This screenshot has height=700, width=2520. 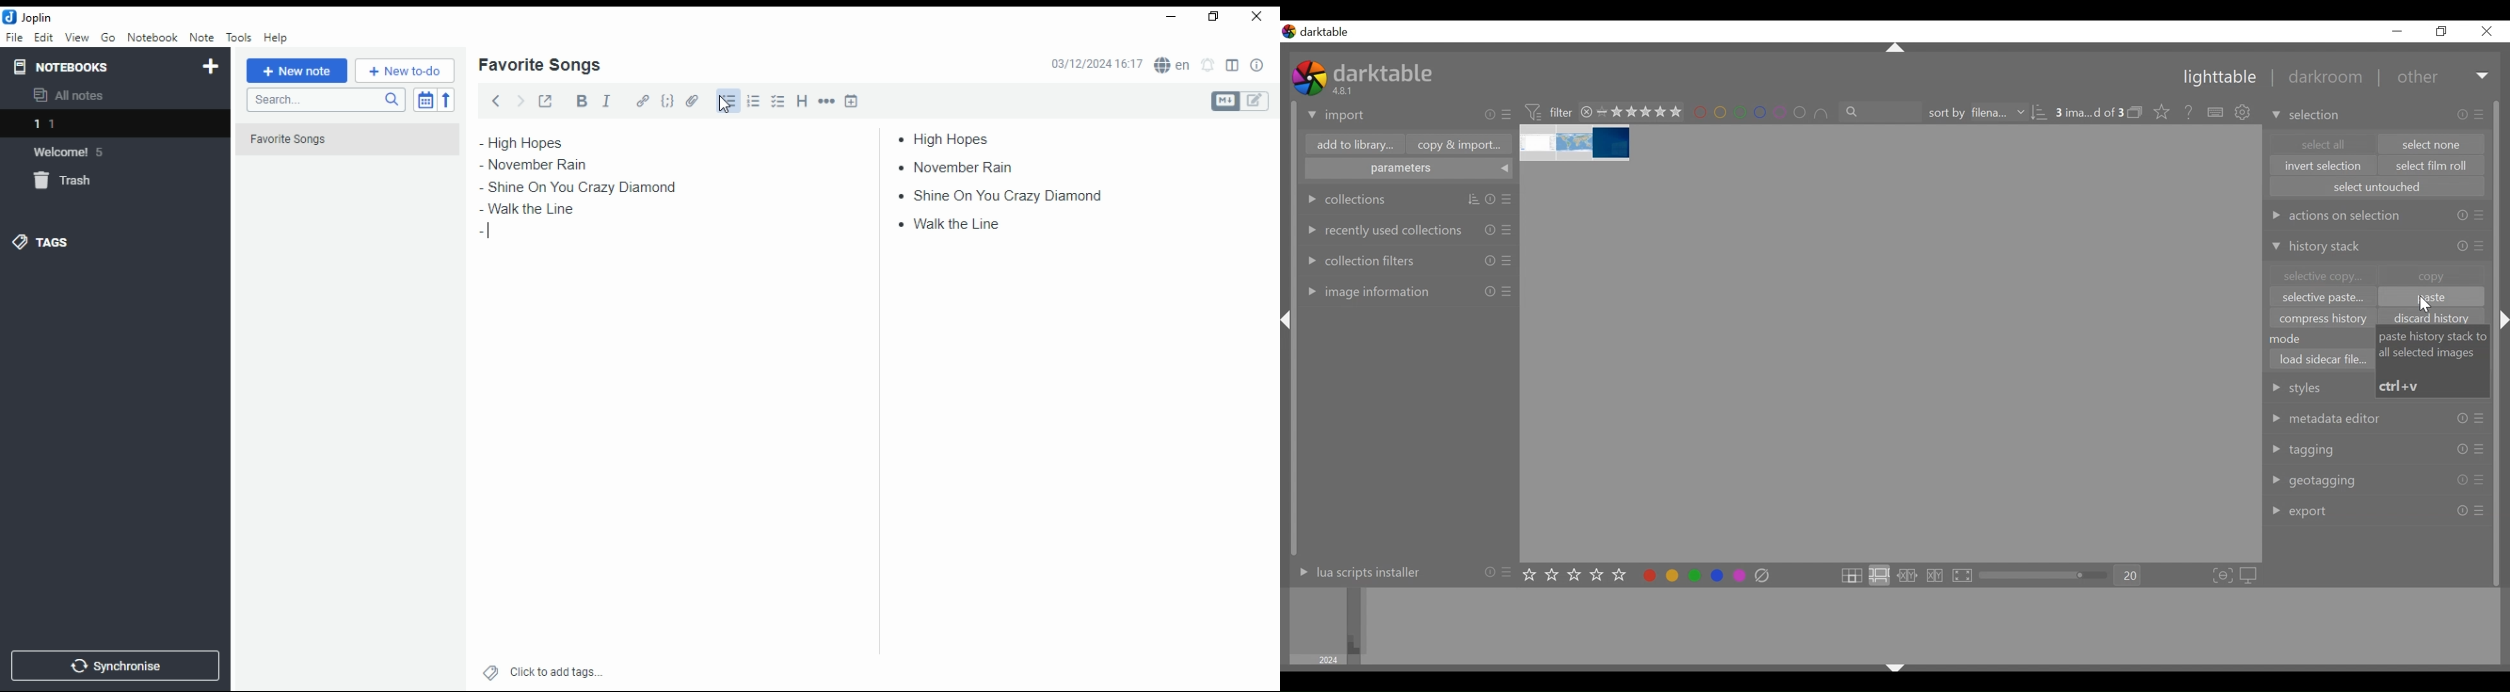 What do you see at coordinates (1474, 200) in the screenshot?
I see `sorting` at bounding box center [1474, 200].